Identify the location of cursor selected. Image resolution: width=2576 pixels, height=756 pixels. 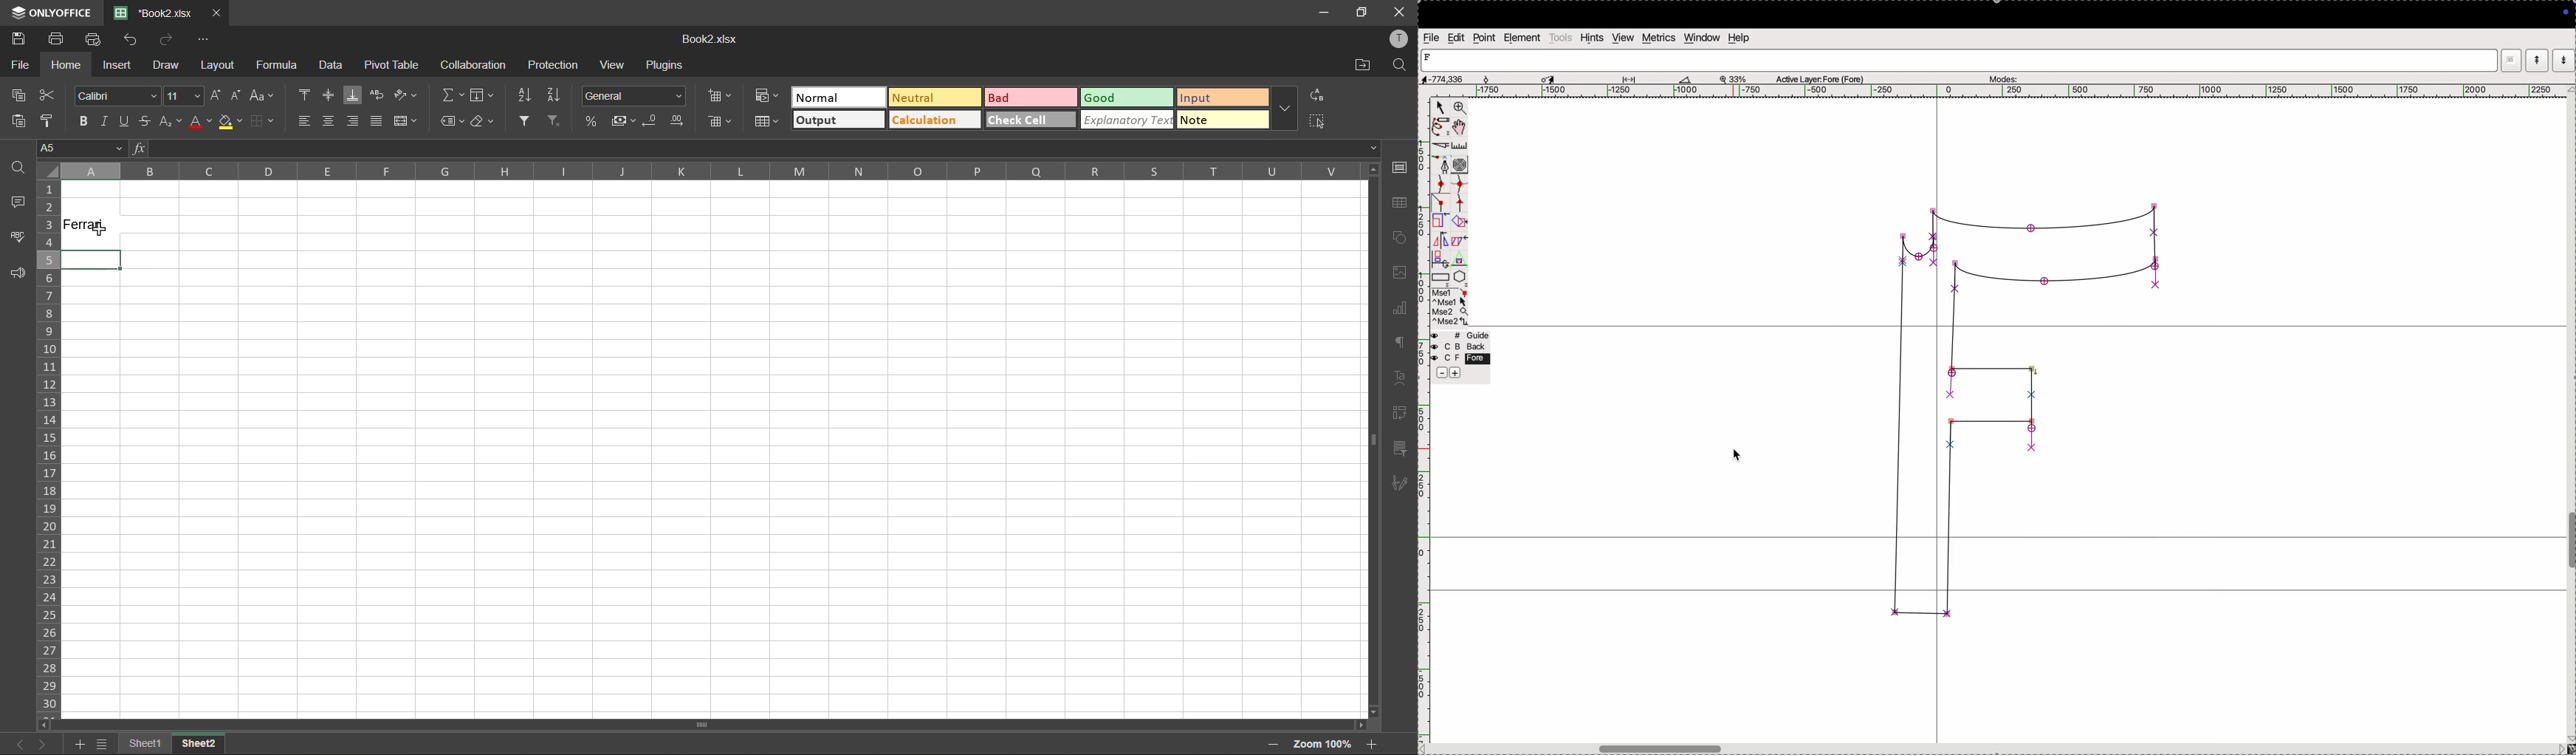
(1550, 77).